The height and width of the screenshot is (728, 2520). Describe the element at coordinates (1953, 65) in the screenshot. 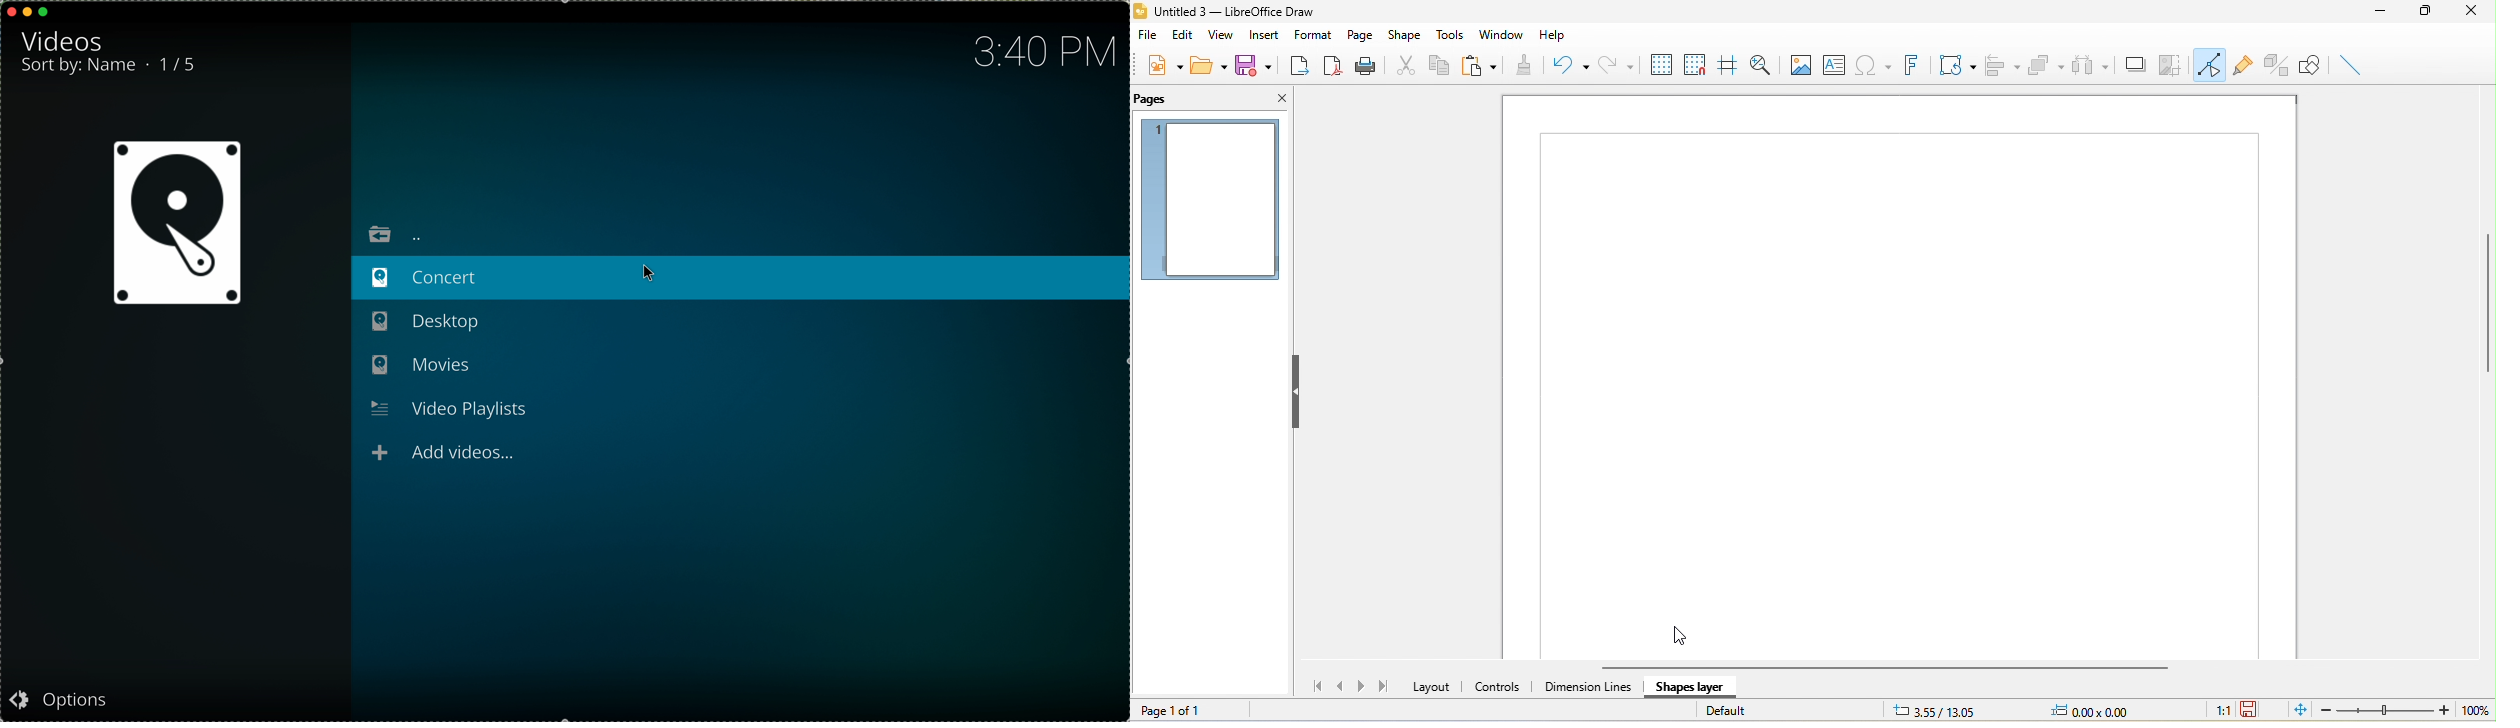

I see `transformation` at that location.